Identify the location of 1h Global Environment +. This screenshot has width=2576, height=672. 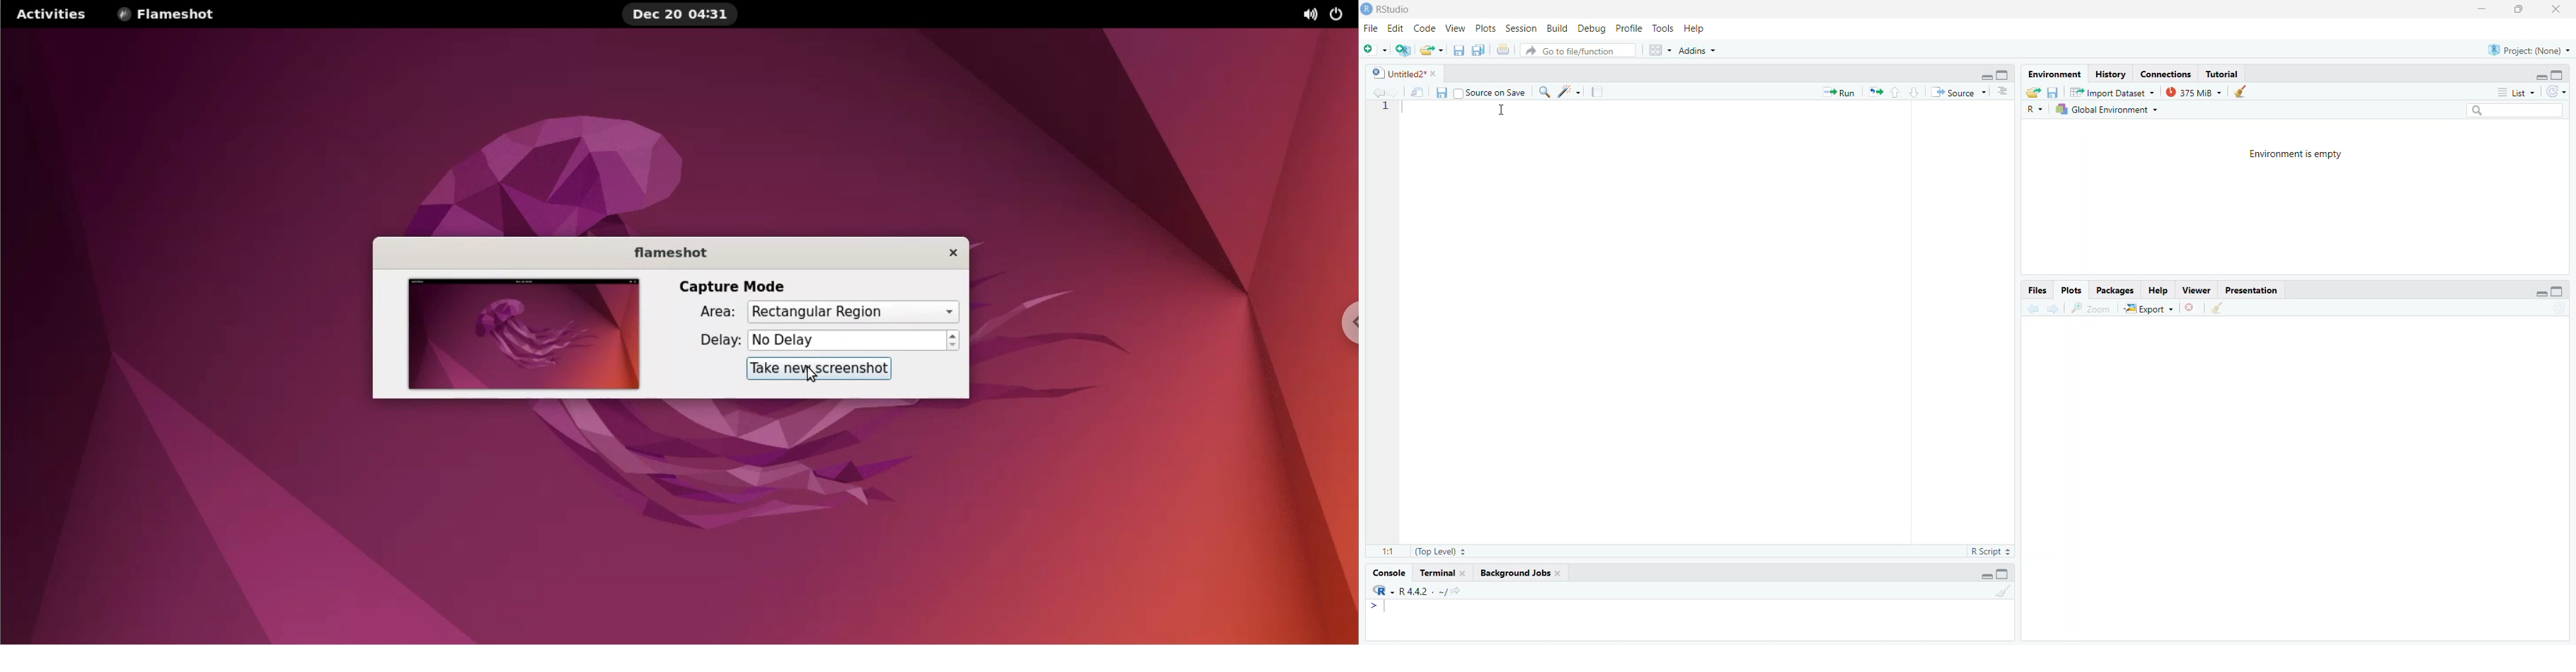
(2106, 111).